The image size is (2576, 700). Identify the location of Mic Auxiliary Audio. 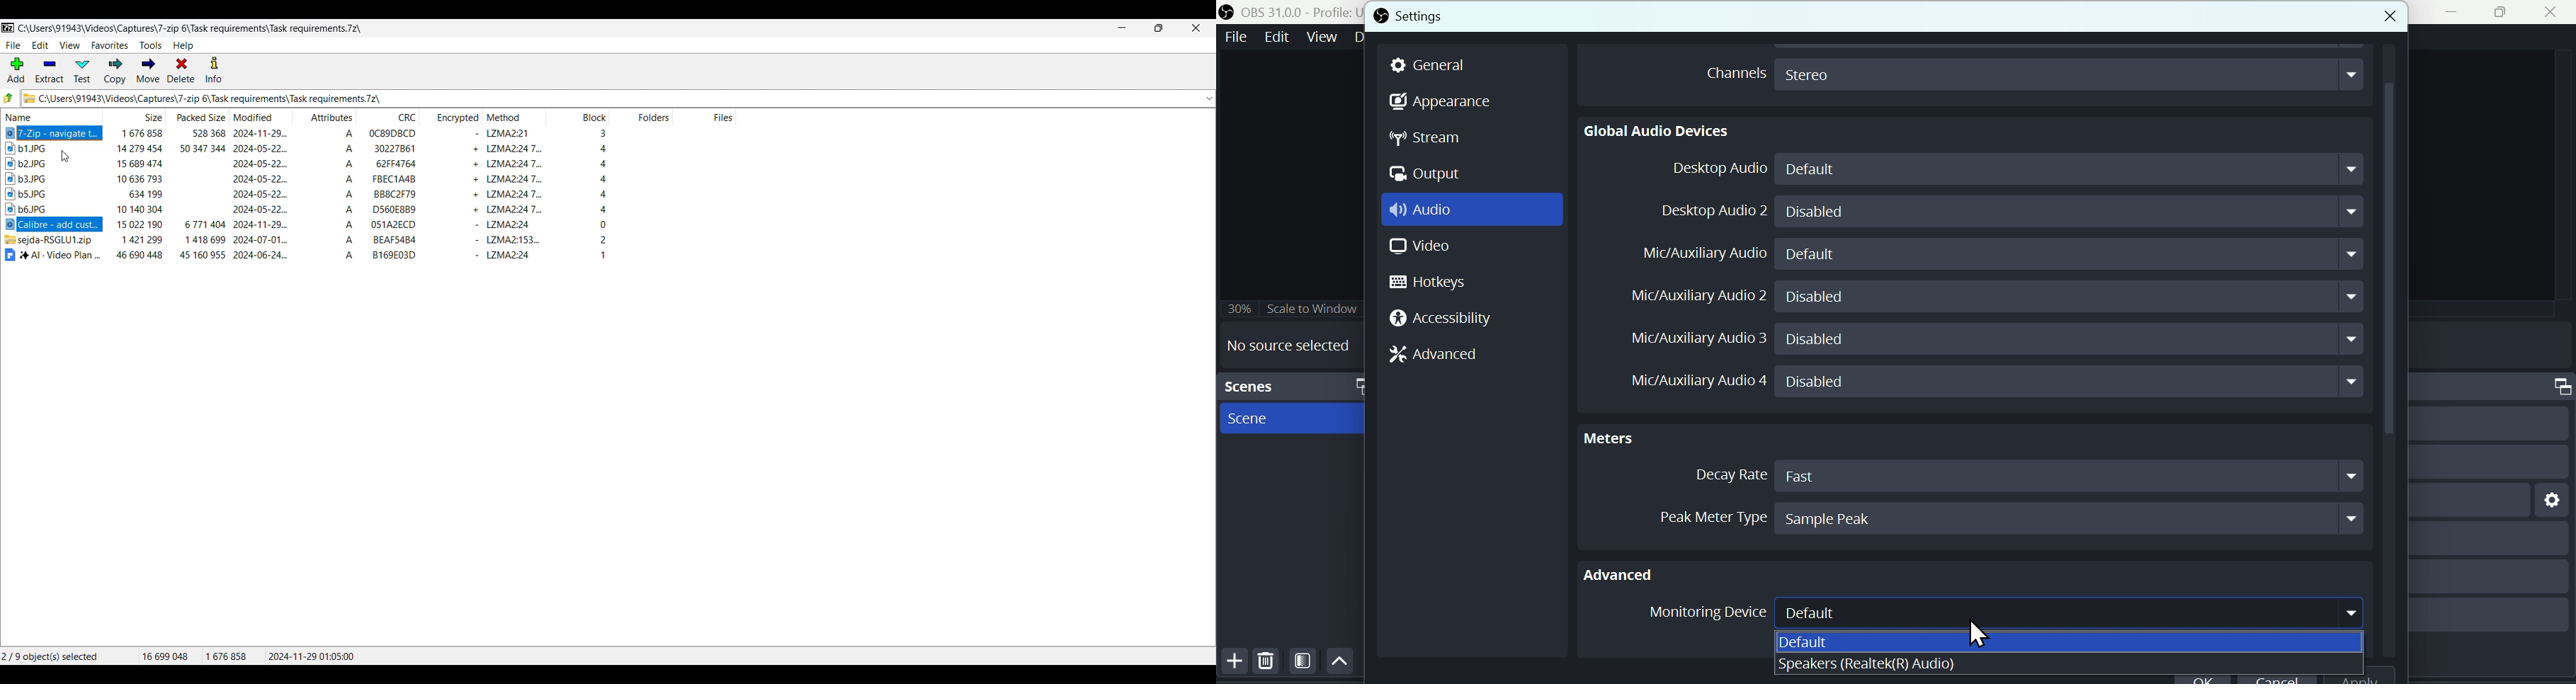
(1706, 254).